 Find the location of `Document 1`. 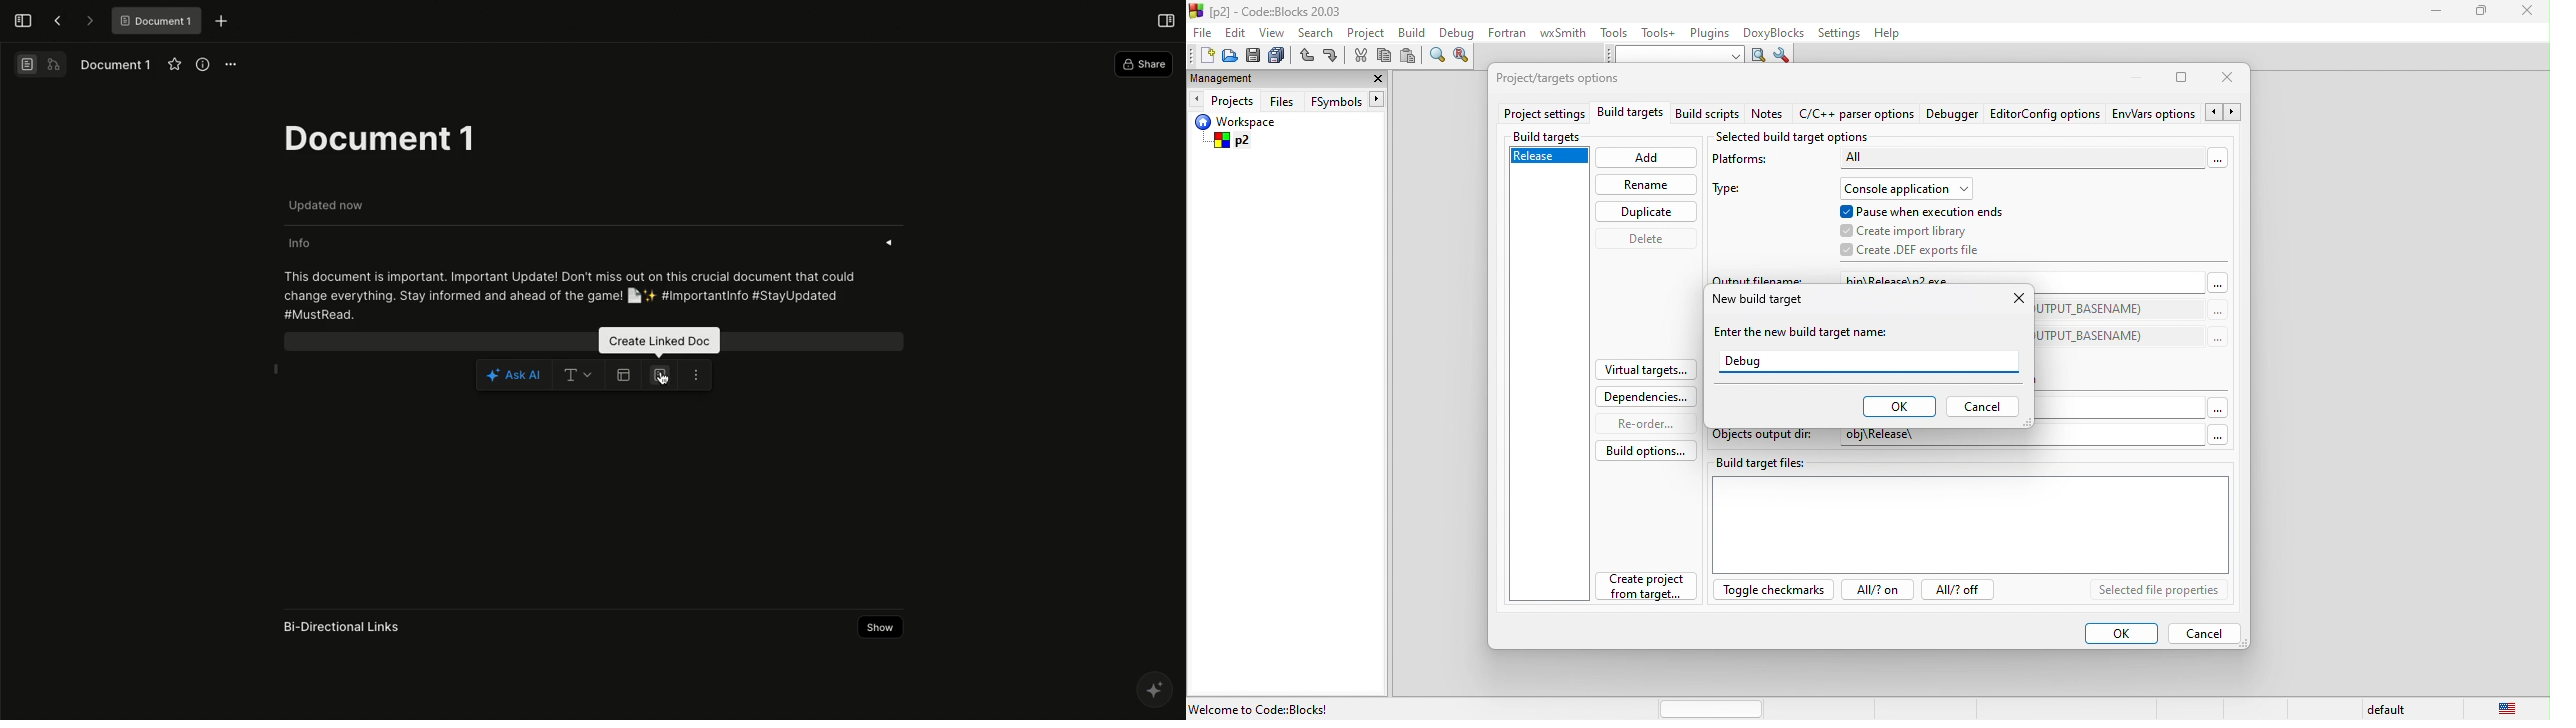

Document 1 is located at coordinates (377, 137).